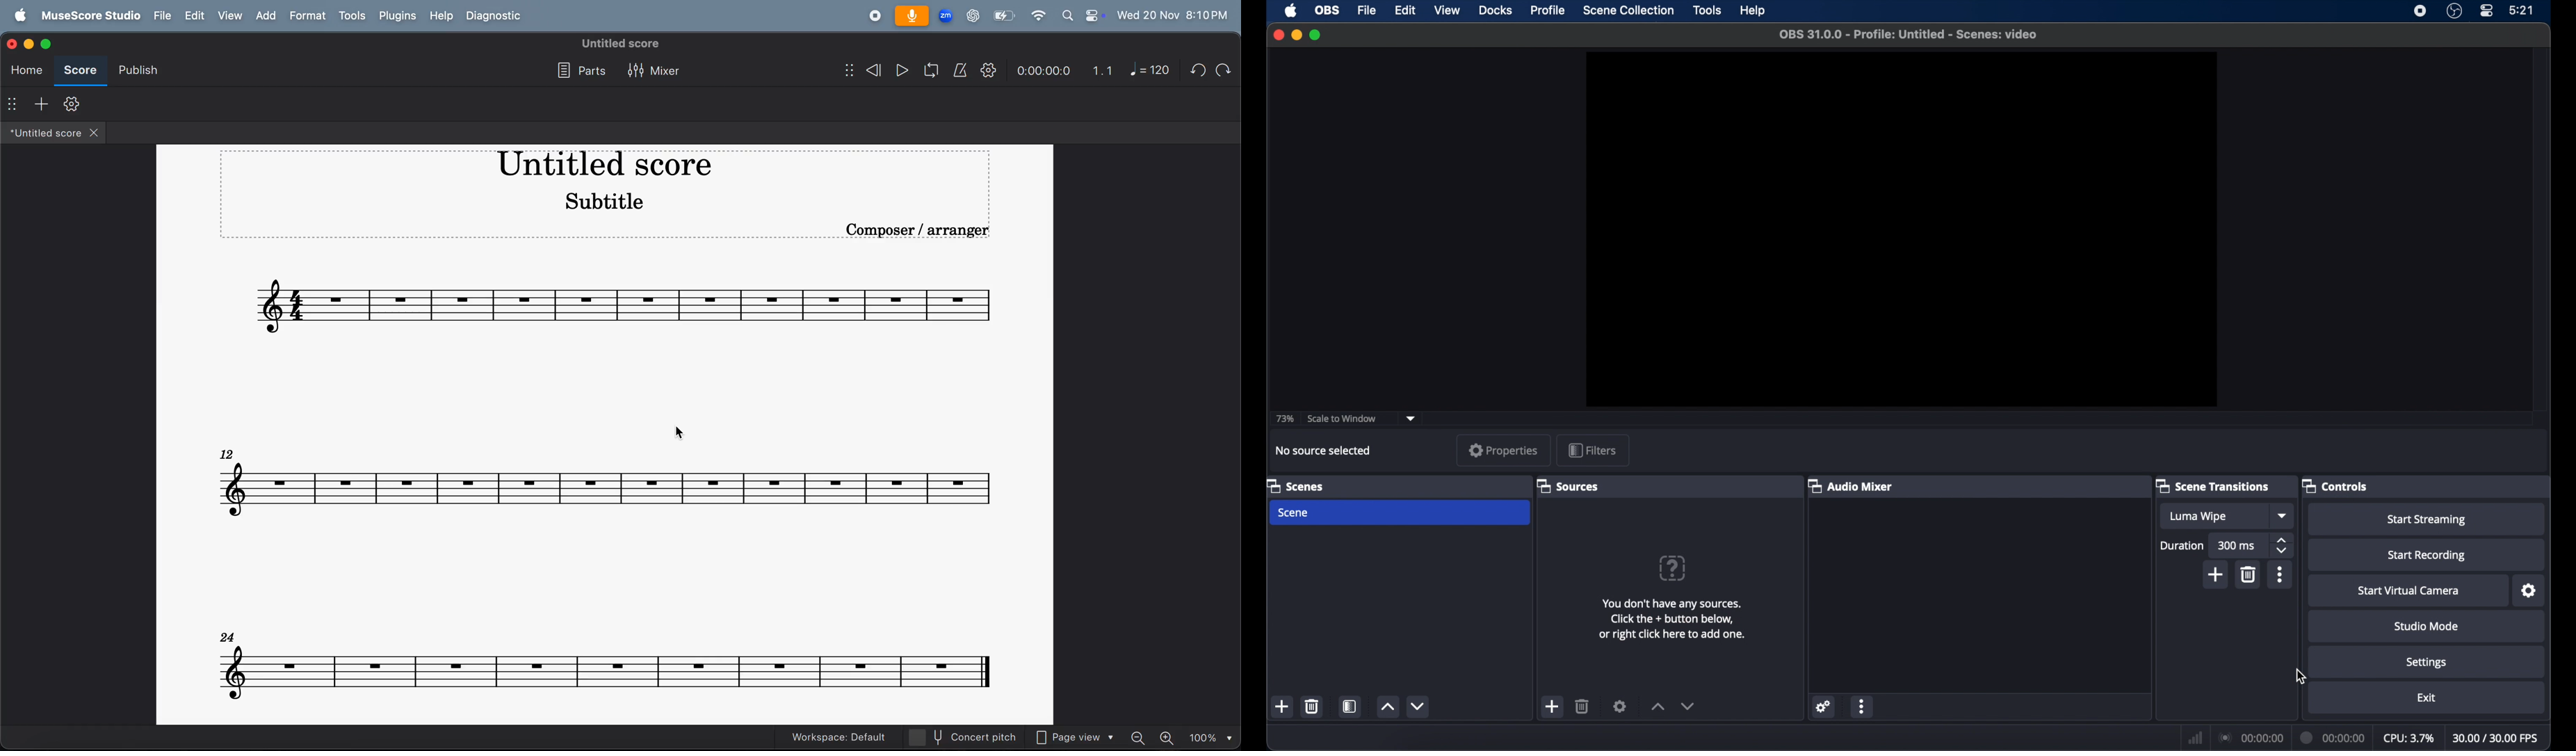 This screenshot has height=756, width=2576. What do you see at coordinates (1350, 707) in the screenshot?
I see `scene filters` at bounding box center [1350, 707].